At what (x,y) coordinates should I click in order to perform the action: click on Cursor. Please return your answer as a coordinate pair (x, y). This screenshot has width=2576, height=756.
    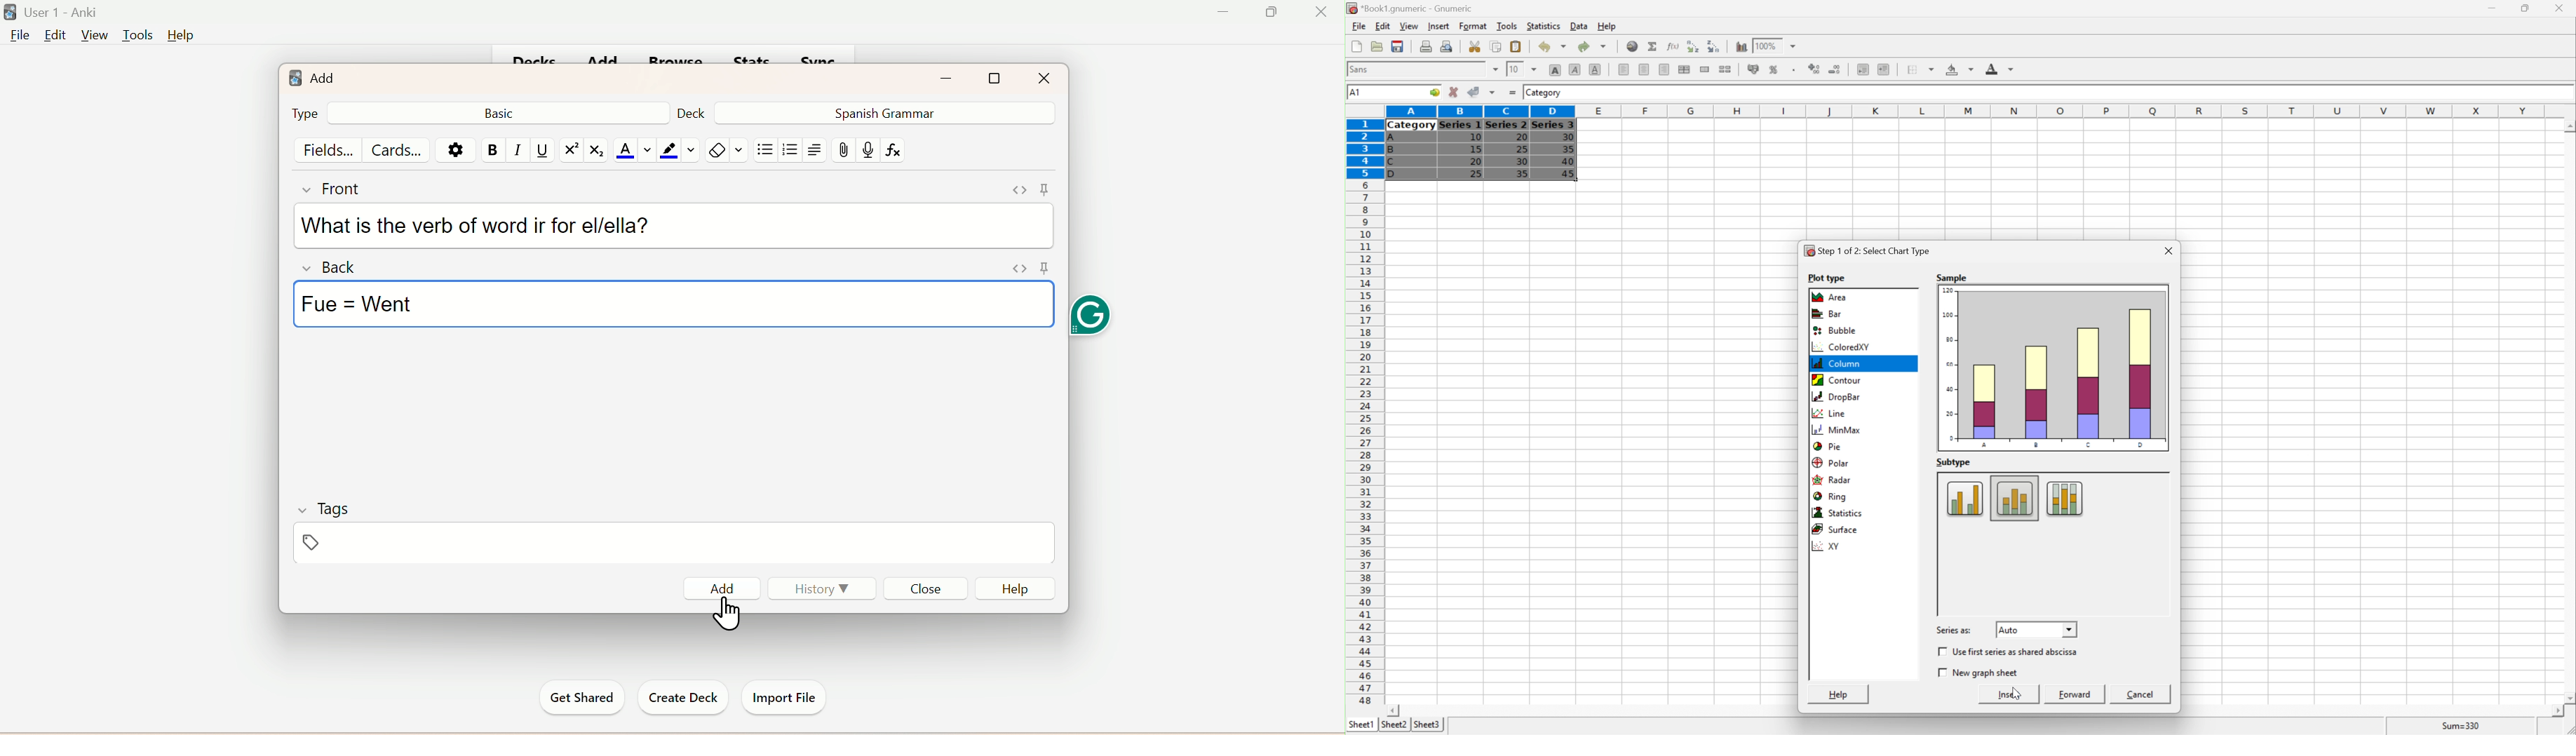
    Looking at the image, I should click on (1557, 172).